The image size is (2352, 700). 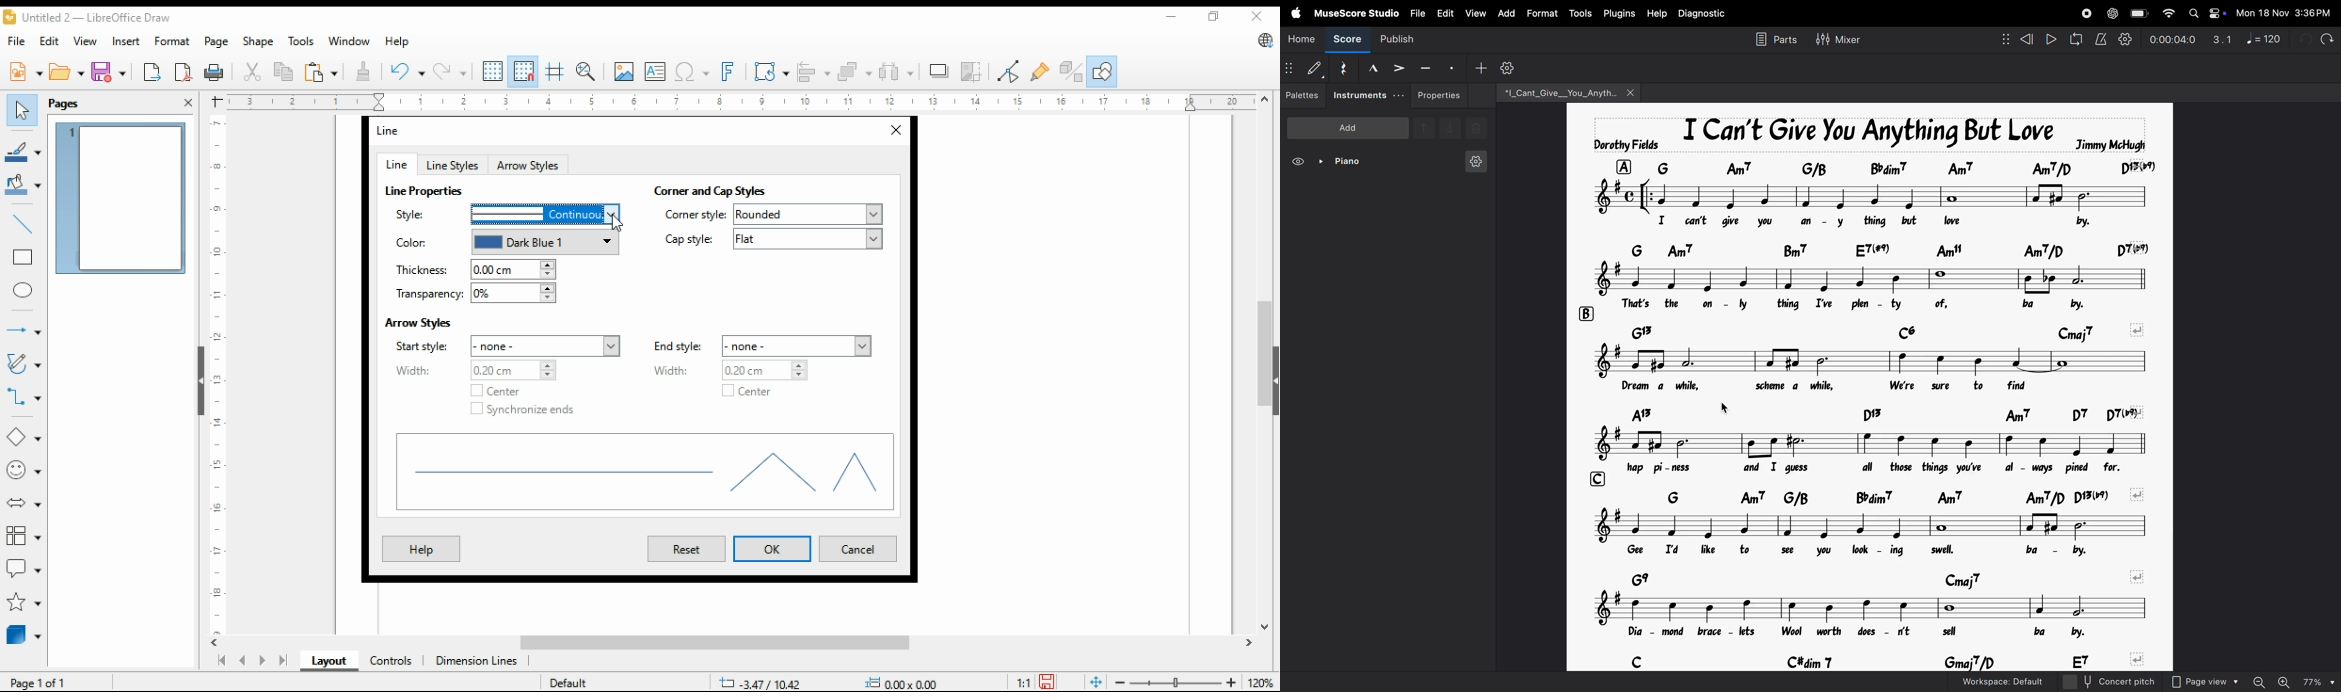 What do you see at coordinates (1373, 69) in the screenshot?
I see `marcato` at bounding box center [1373, 69].